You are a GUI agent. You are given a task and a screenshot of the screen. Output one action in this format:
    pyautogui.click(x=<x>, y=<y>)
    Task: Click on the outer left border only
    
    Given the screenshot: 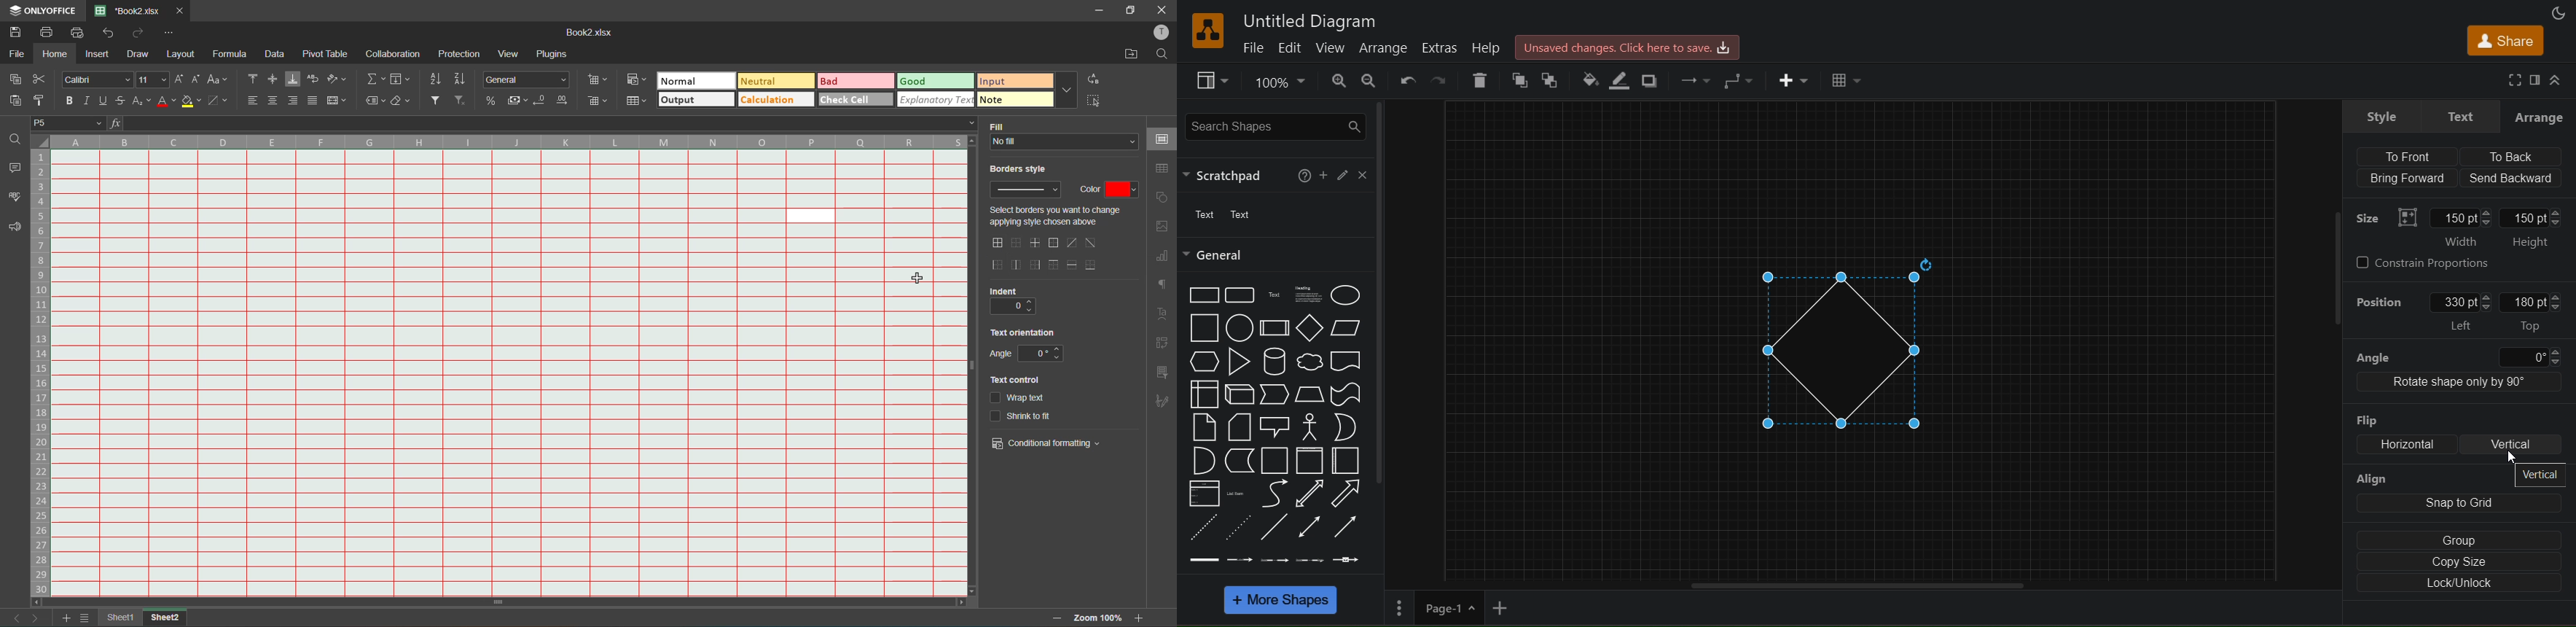 What is the action you would take?
    pyautogui.click(x=1000, y=264)
    